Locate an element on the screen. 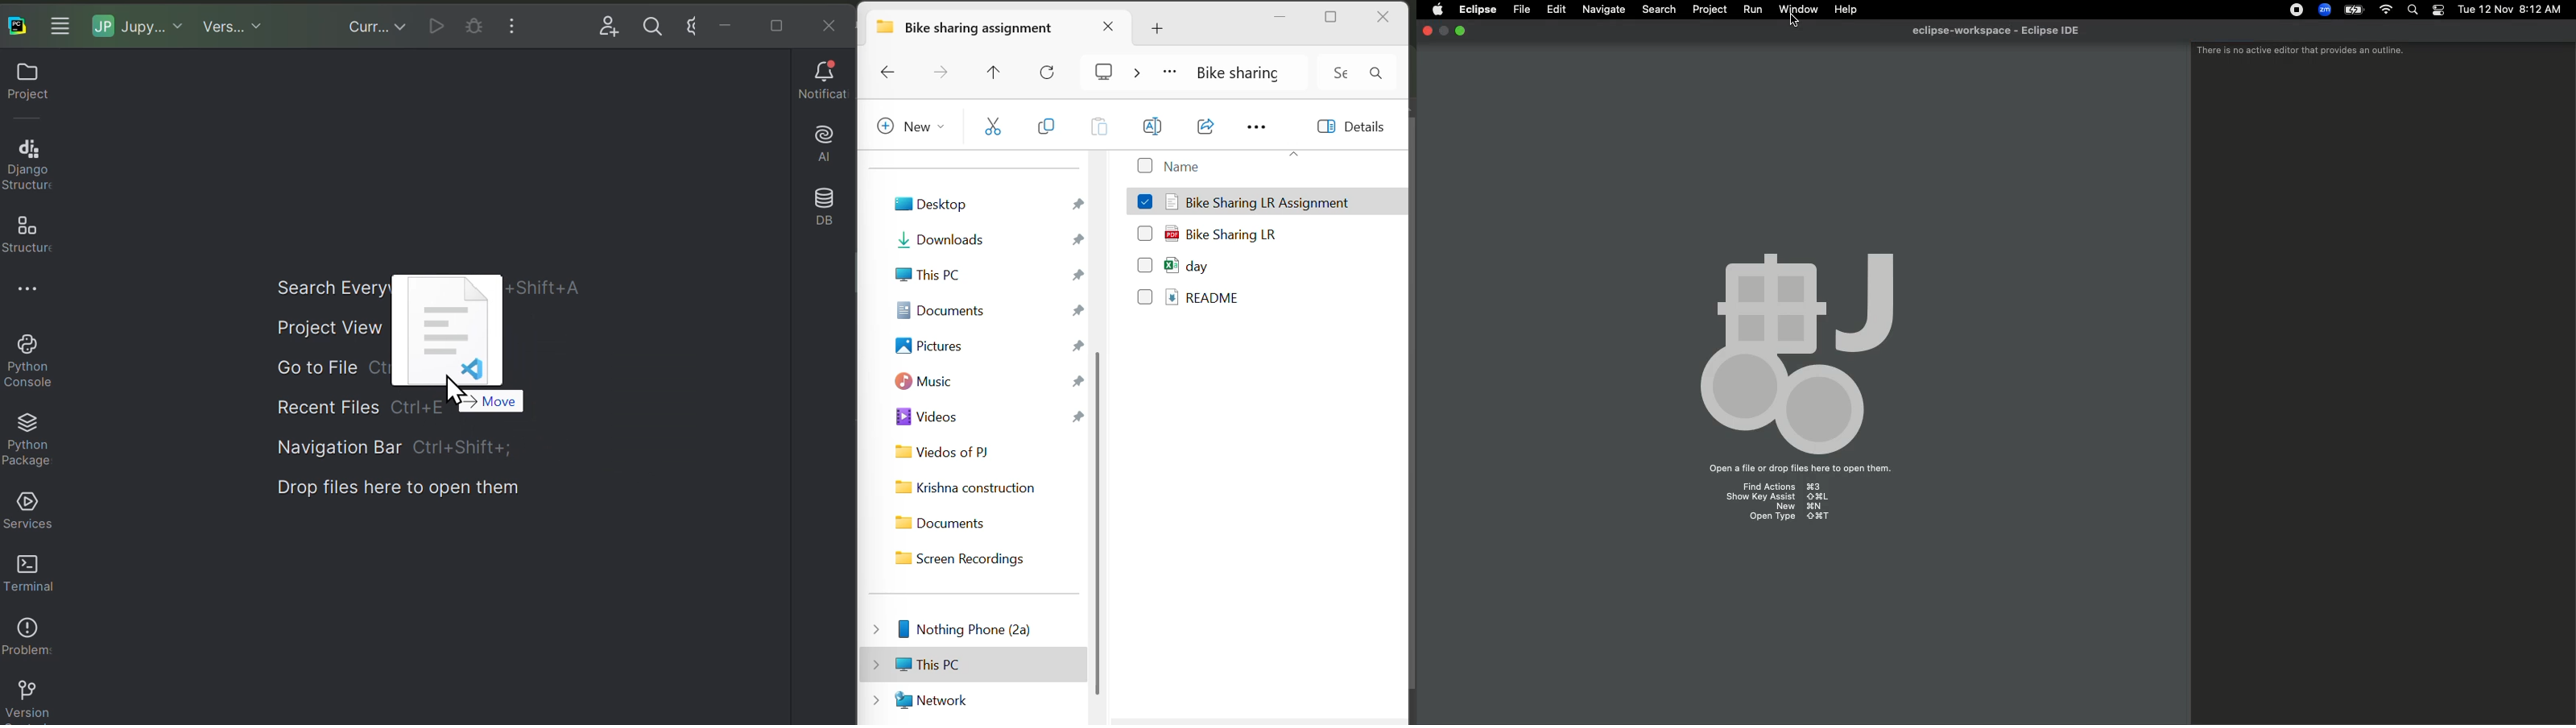  Documents is located at coordinates (962, 520).